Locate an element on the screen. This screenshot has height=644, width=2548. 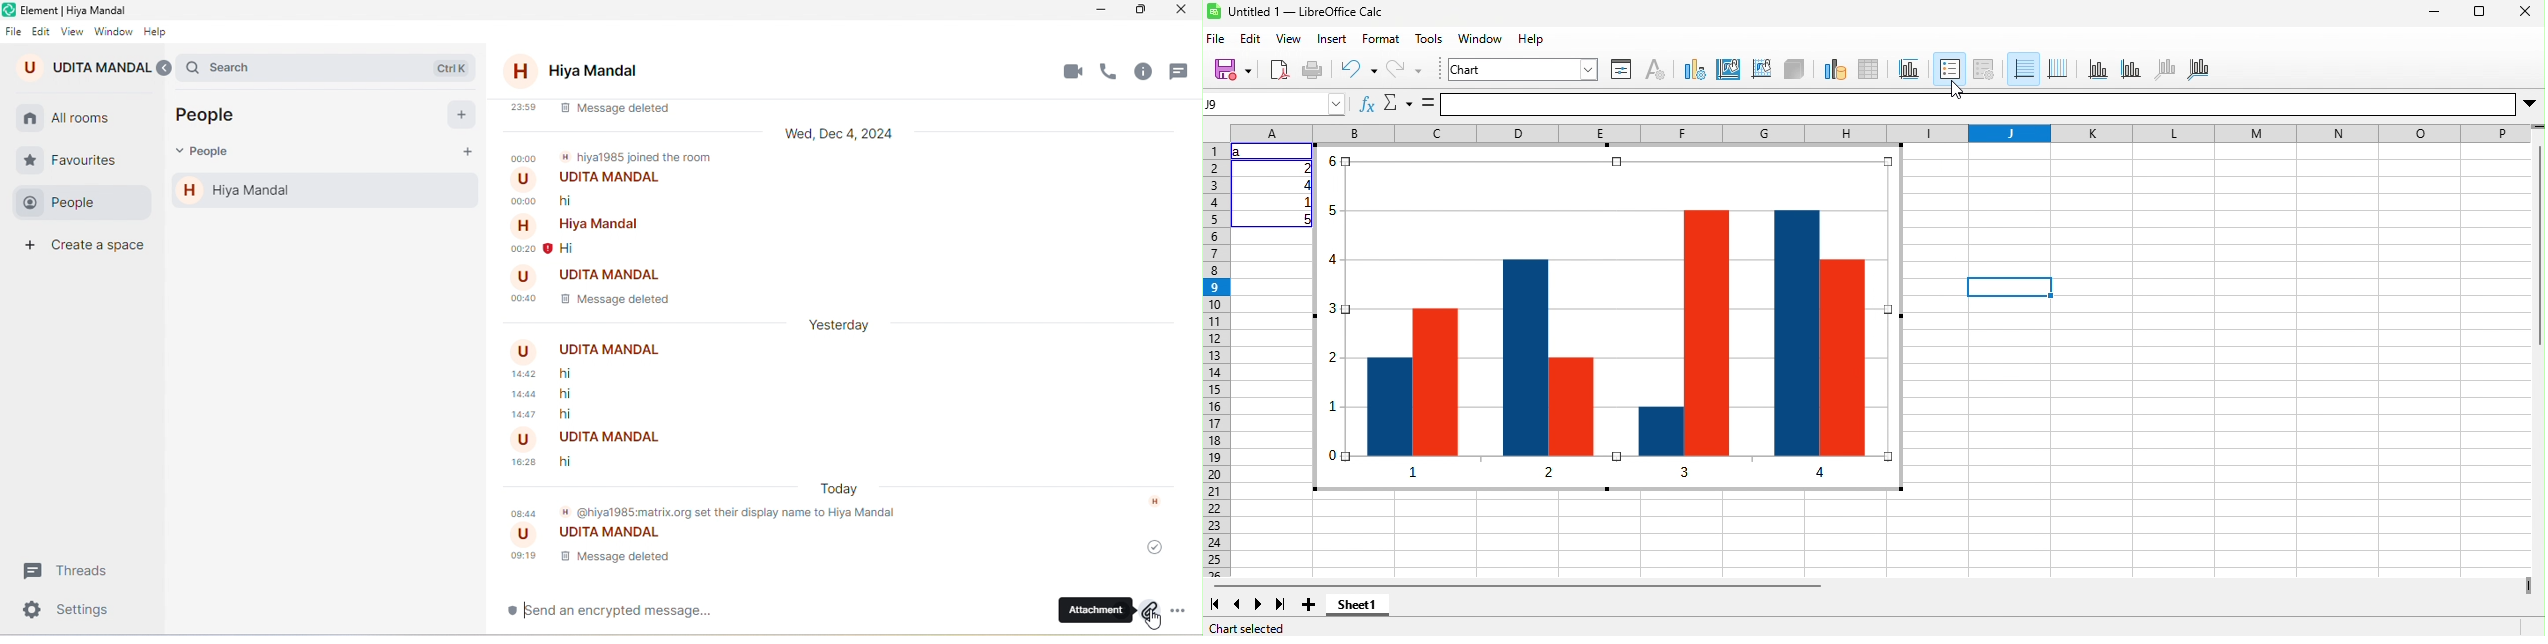
settings is located at coordinates (74, 612).